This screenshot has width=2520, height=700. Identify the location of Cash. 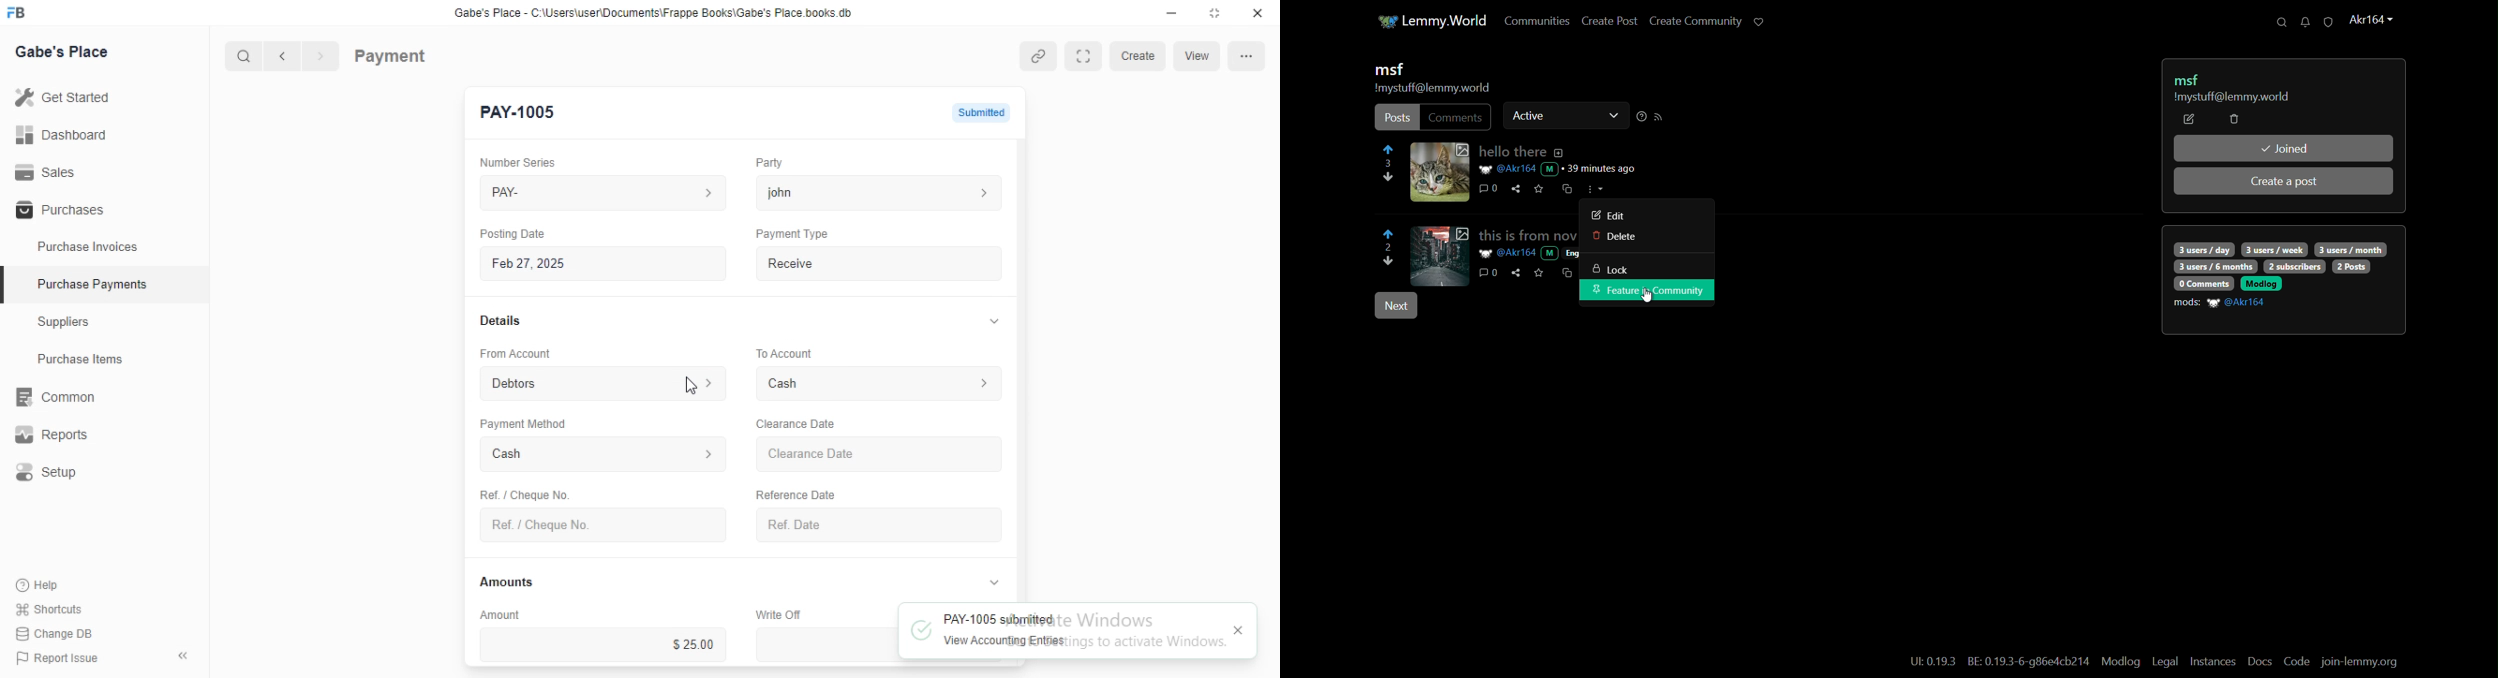
(604, 456).